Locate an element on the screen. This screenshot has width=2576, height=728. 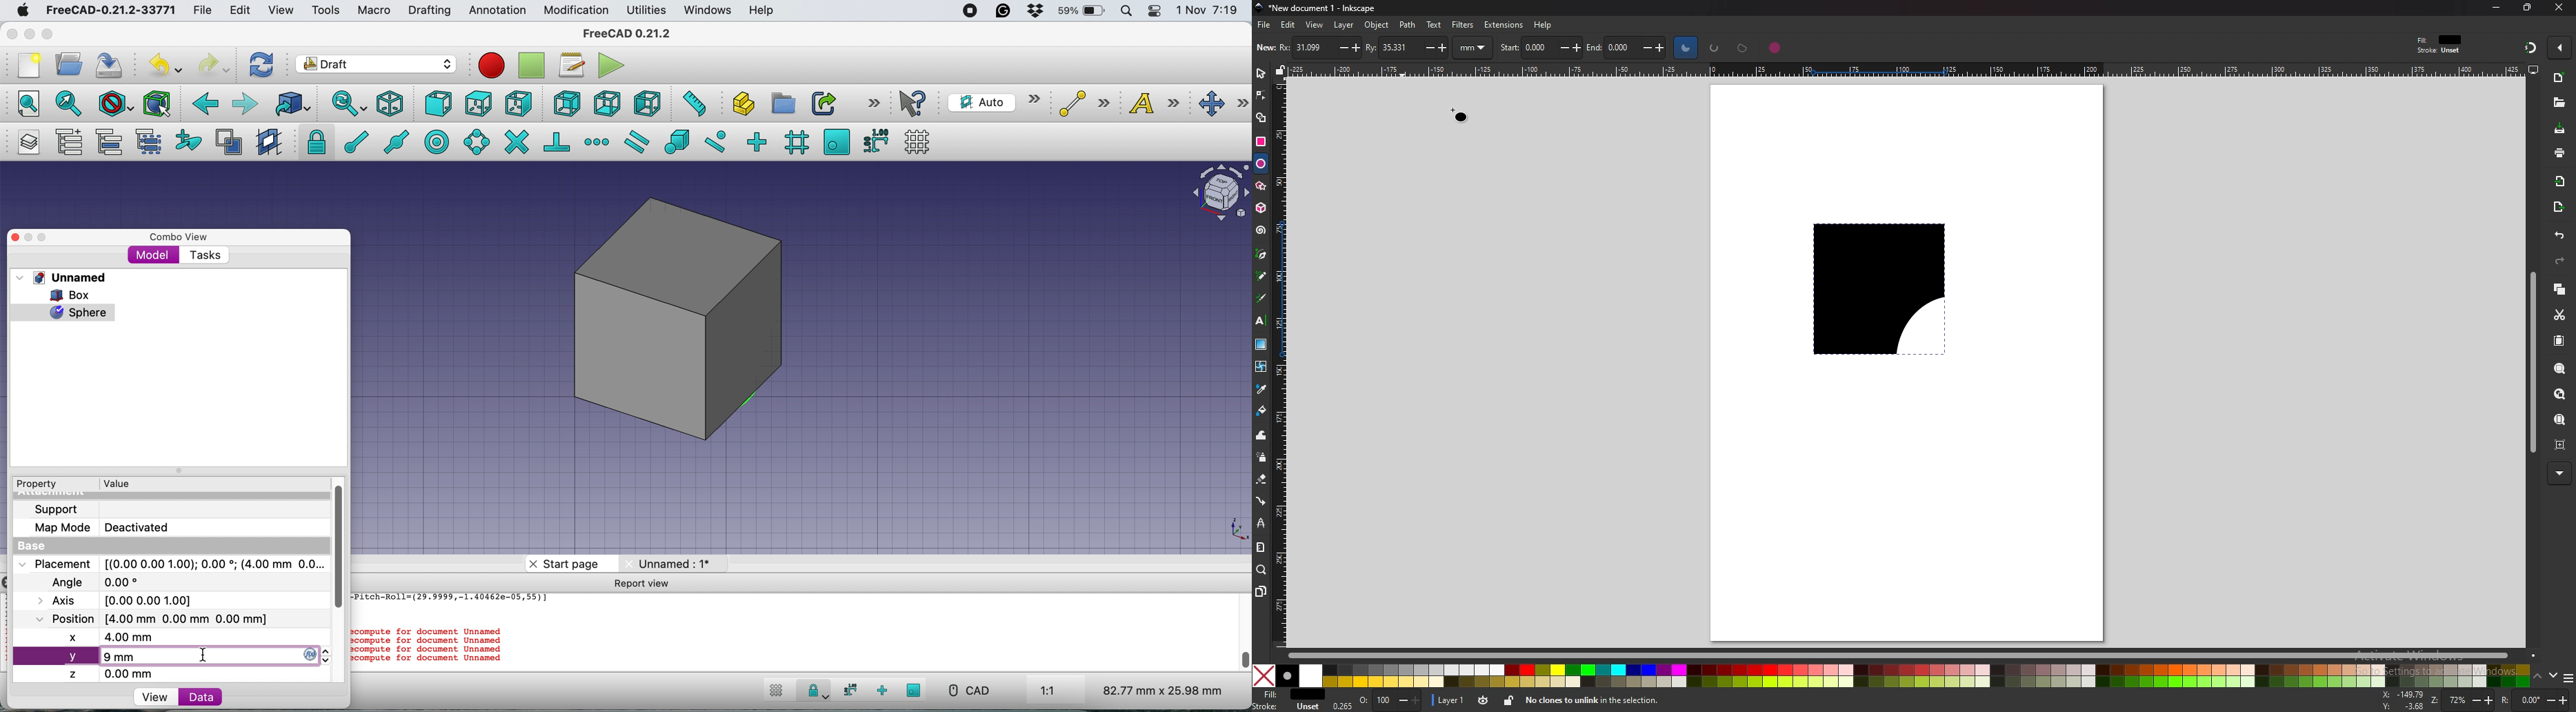
shapes is located at coordinates (1898, 326).